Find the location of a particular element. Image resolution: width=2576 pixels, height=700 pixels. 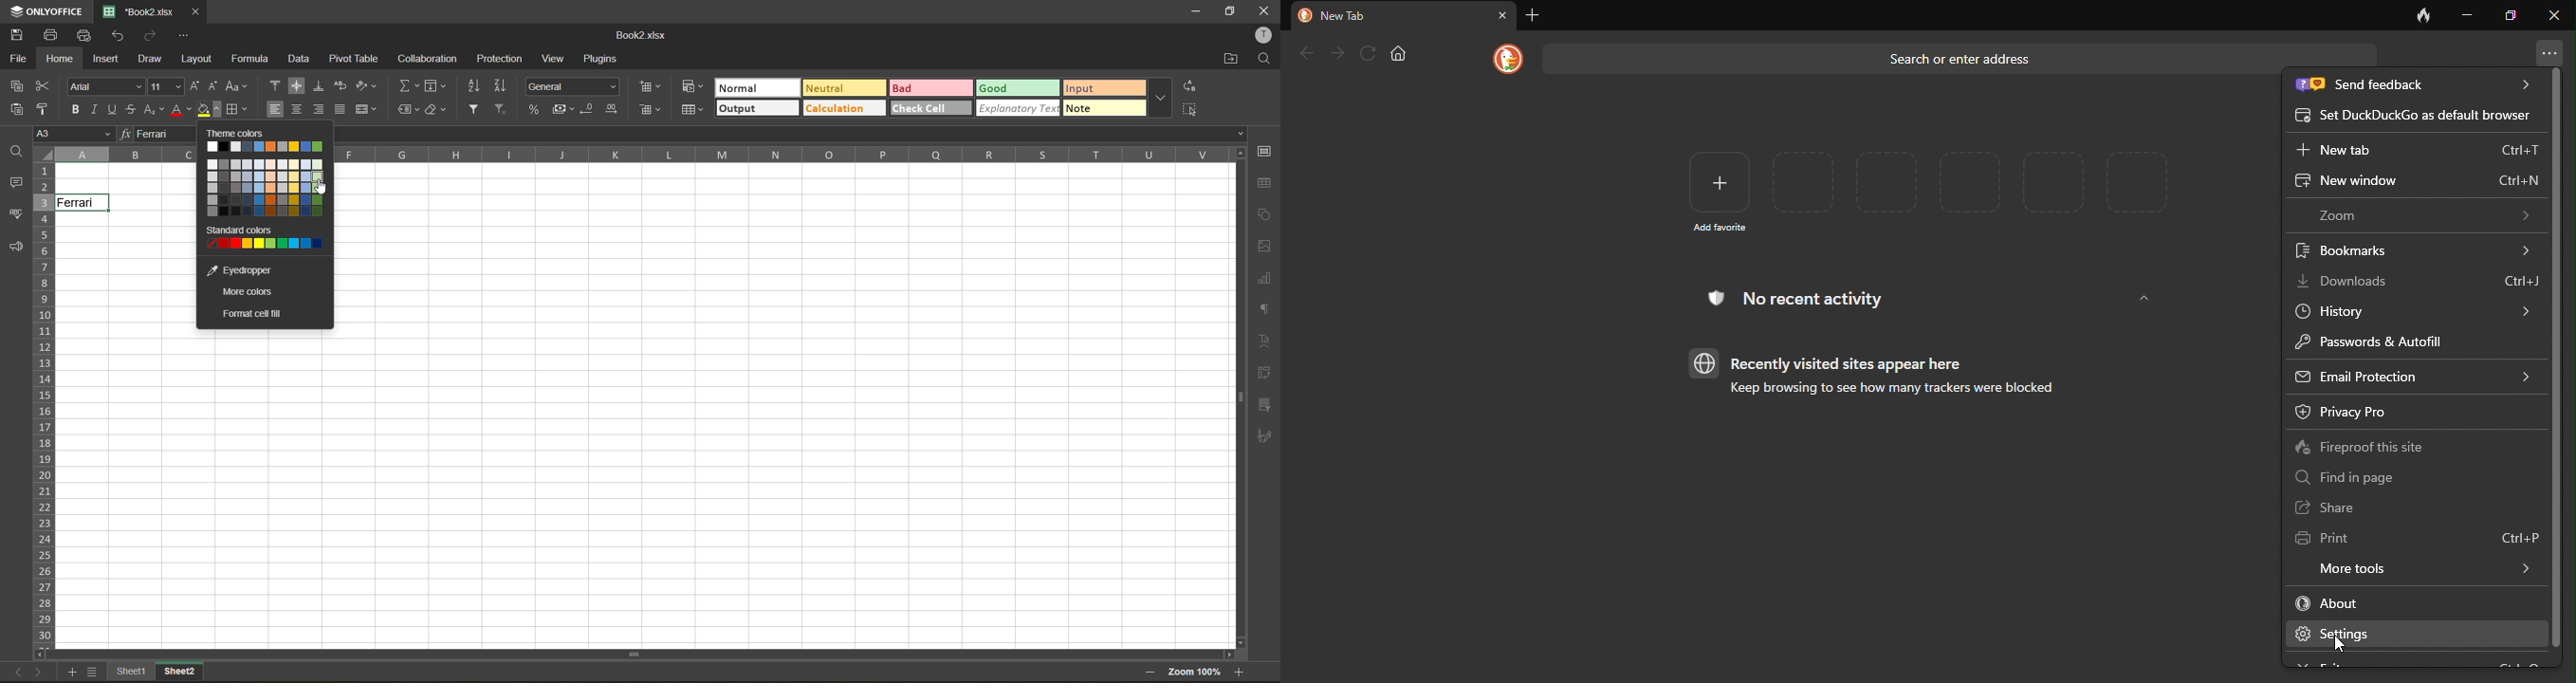

zoom factor is located at coordinates (1196, 672).